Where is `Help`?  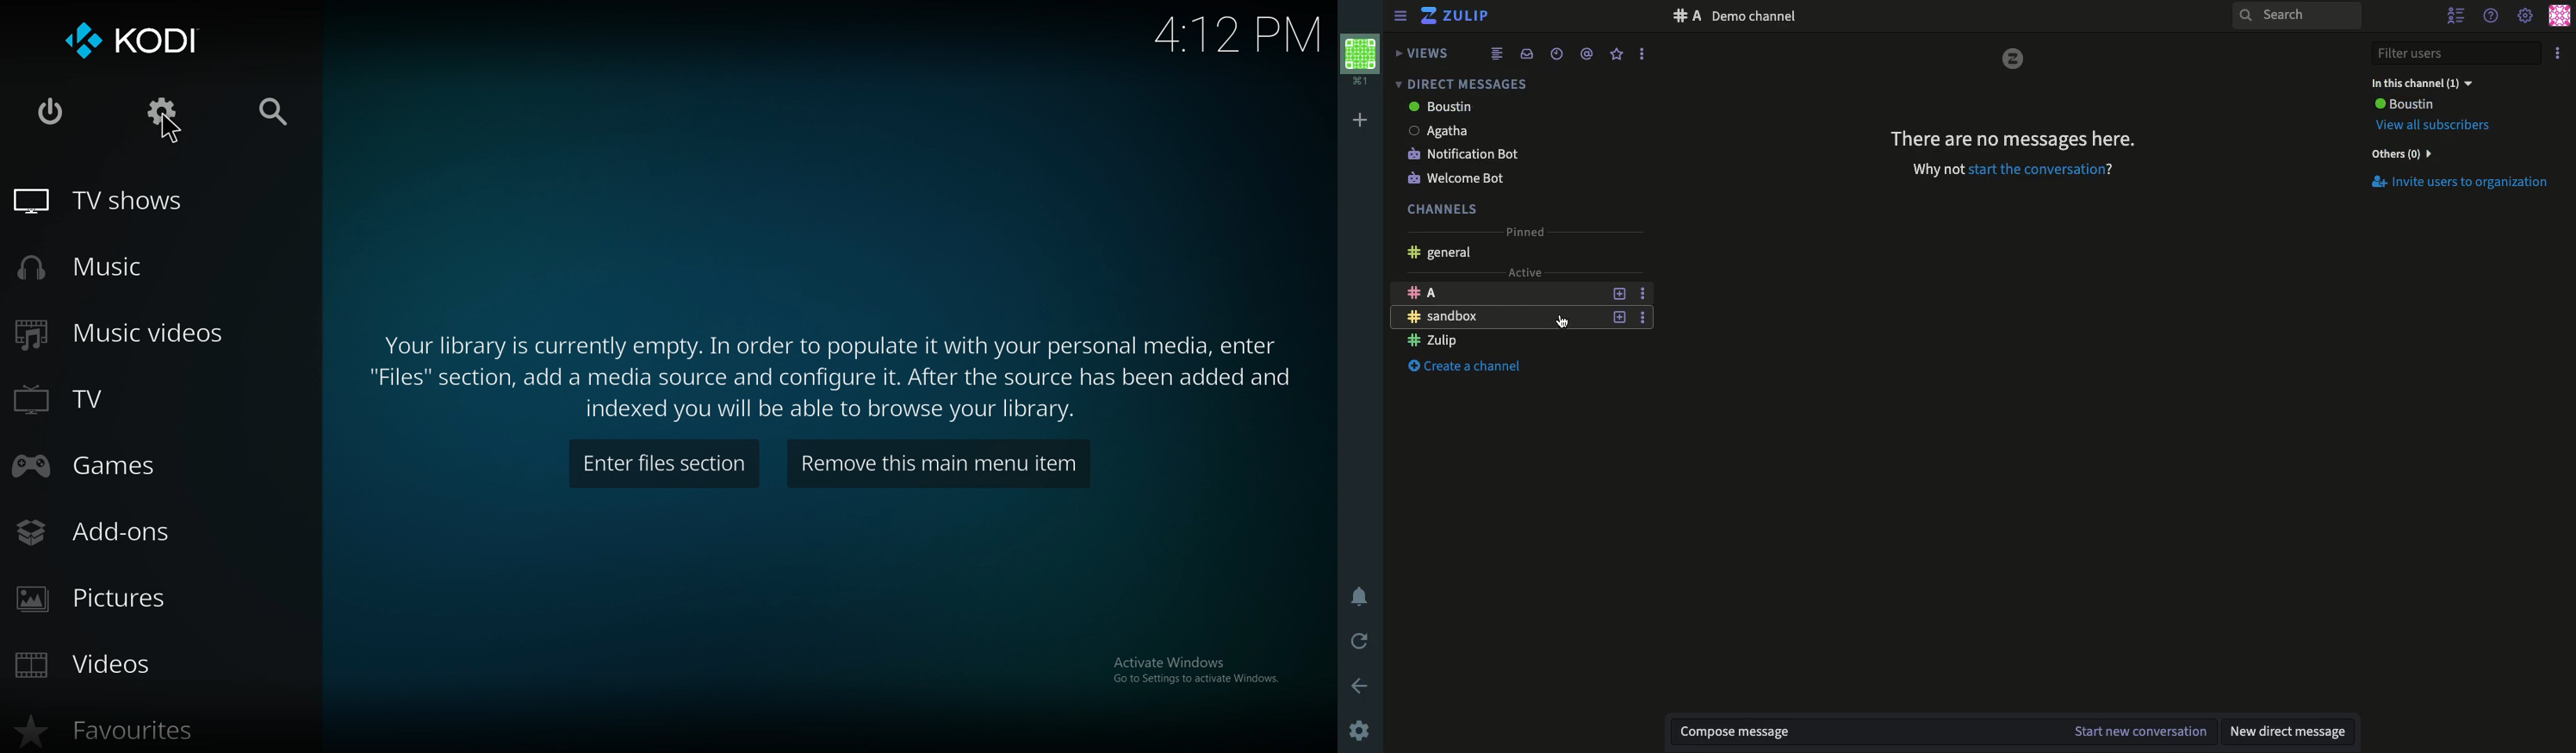 Help is located at coordinates (2492, 13).